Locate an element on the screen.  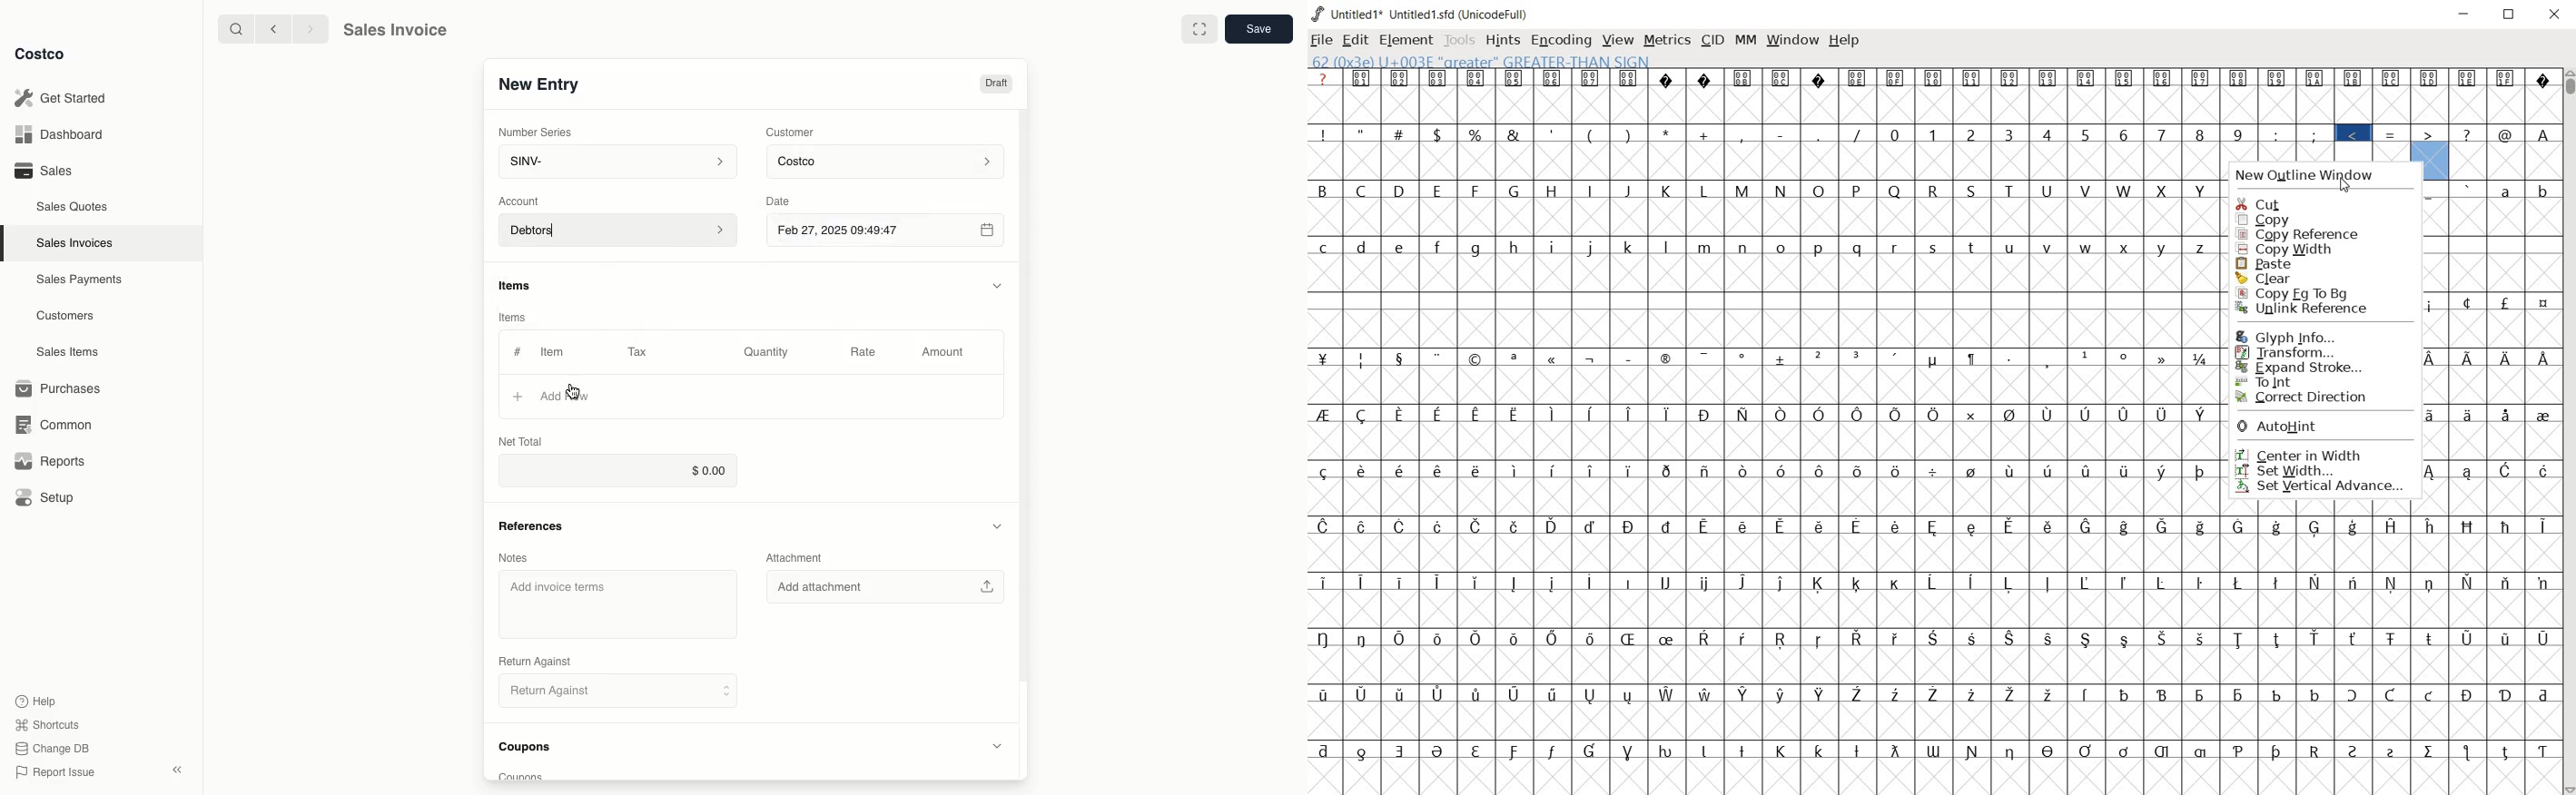
Customers is located at coordinates (68, 316).